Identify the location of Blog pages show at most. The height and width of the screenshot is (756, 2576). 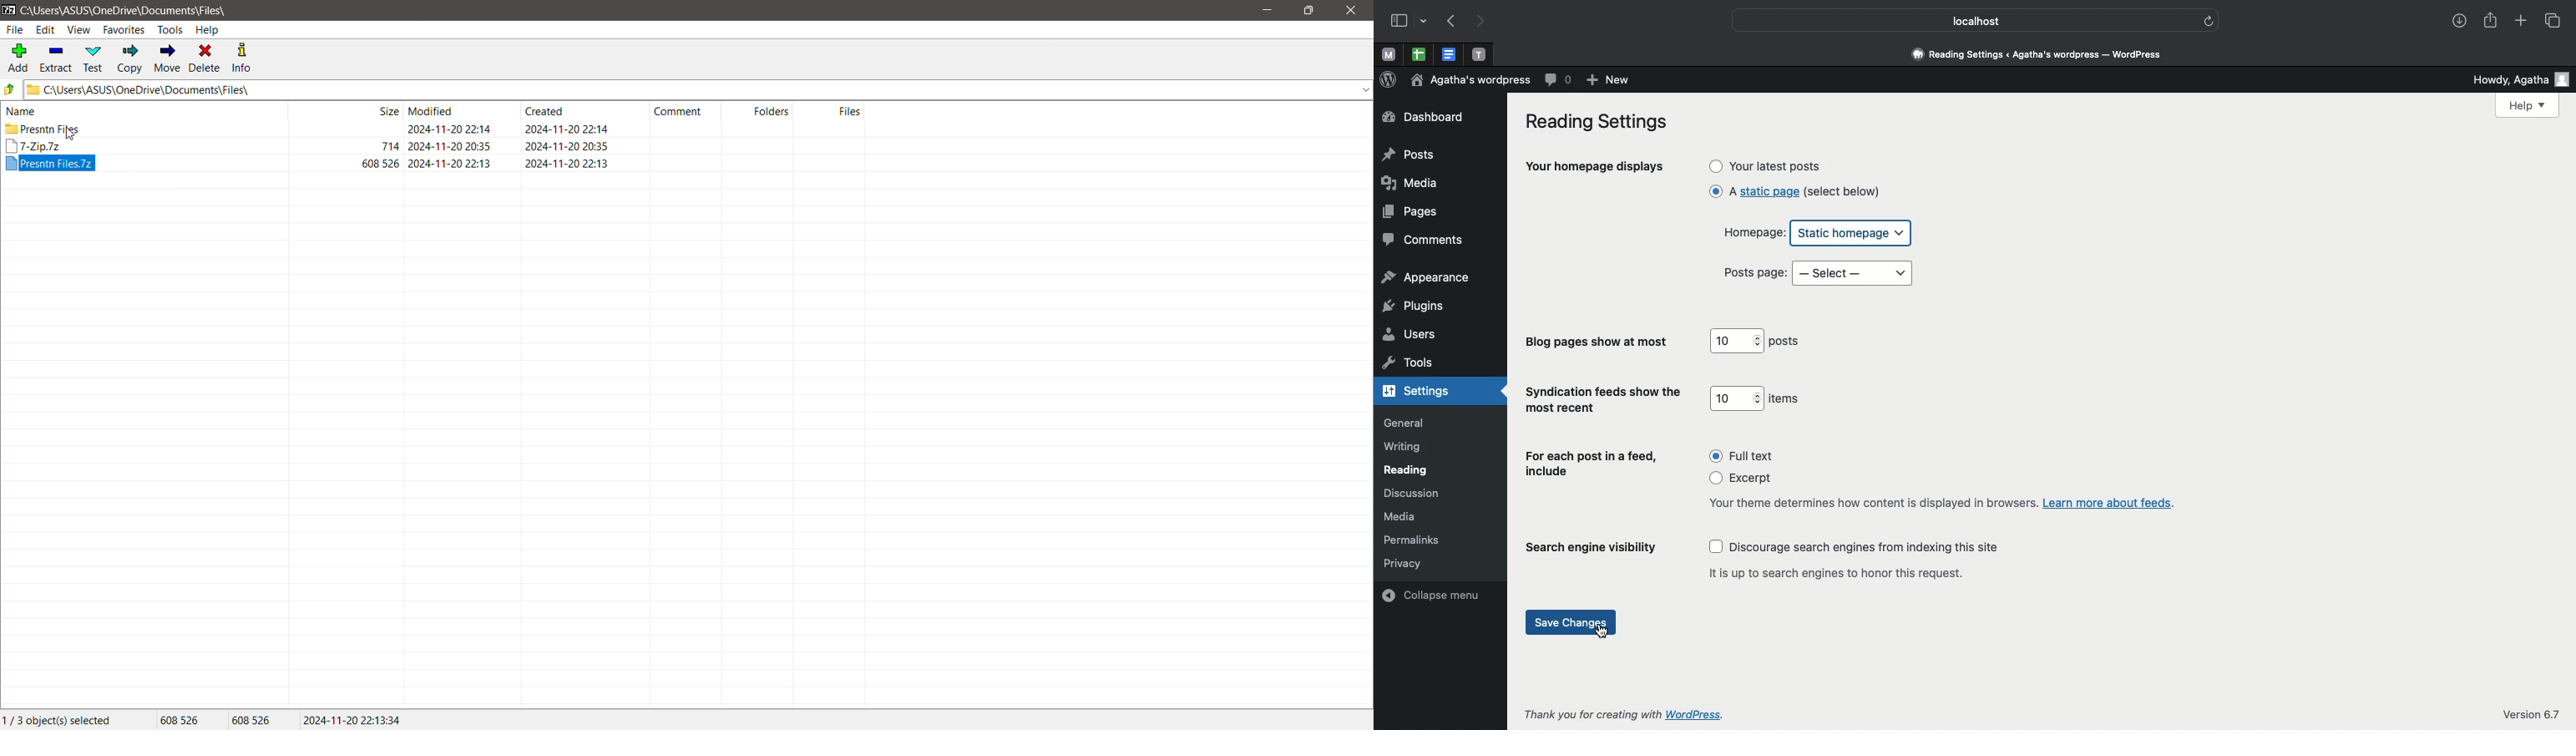
(1599, 342).